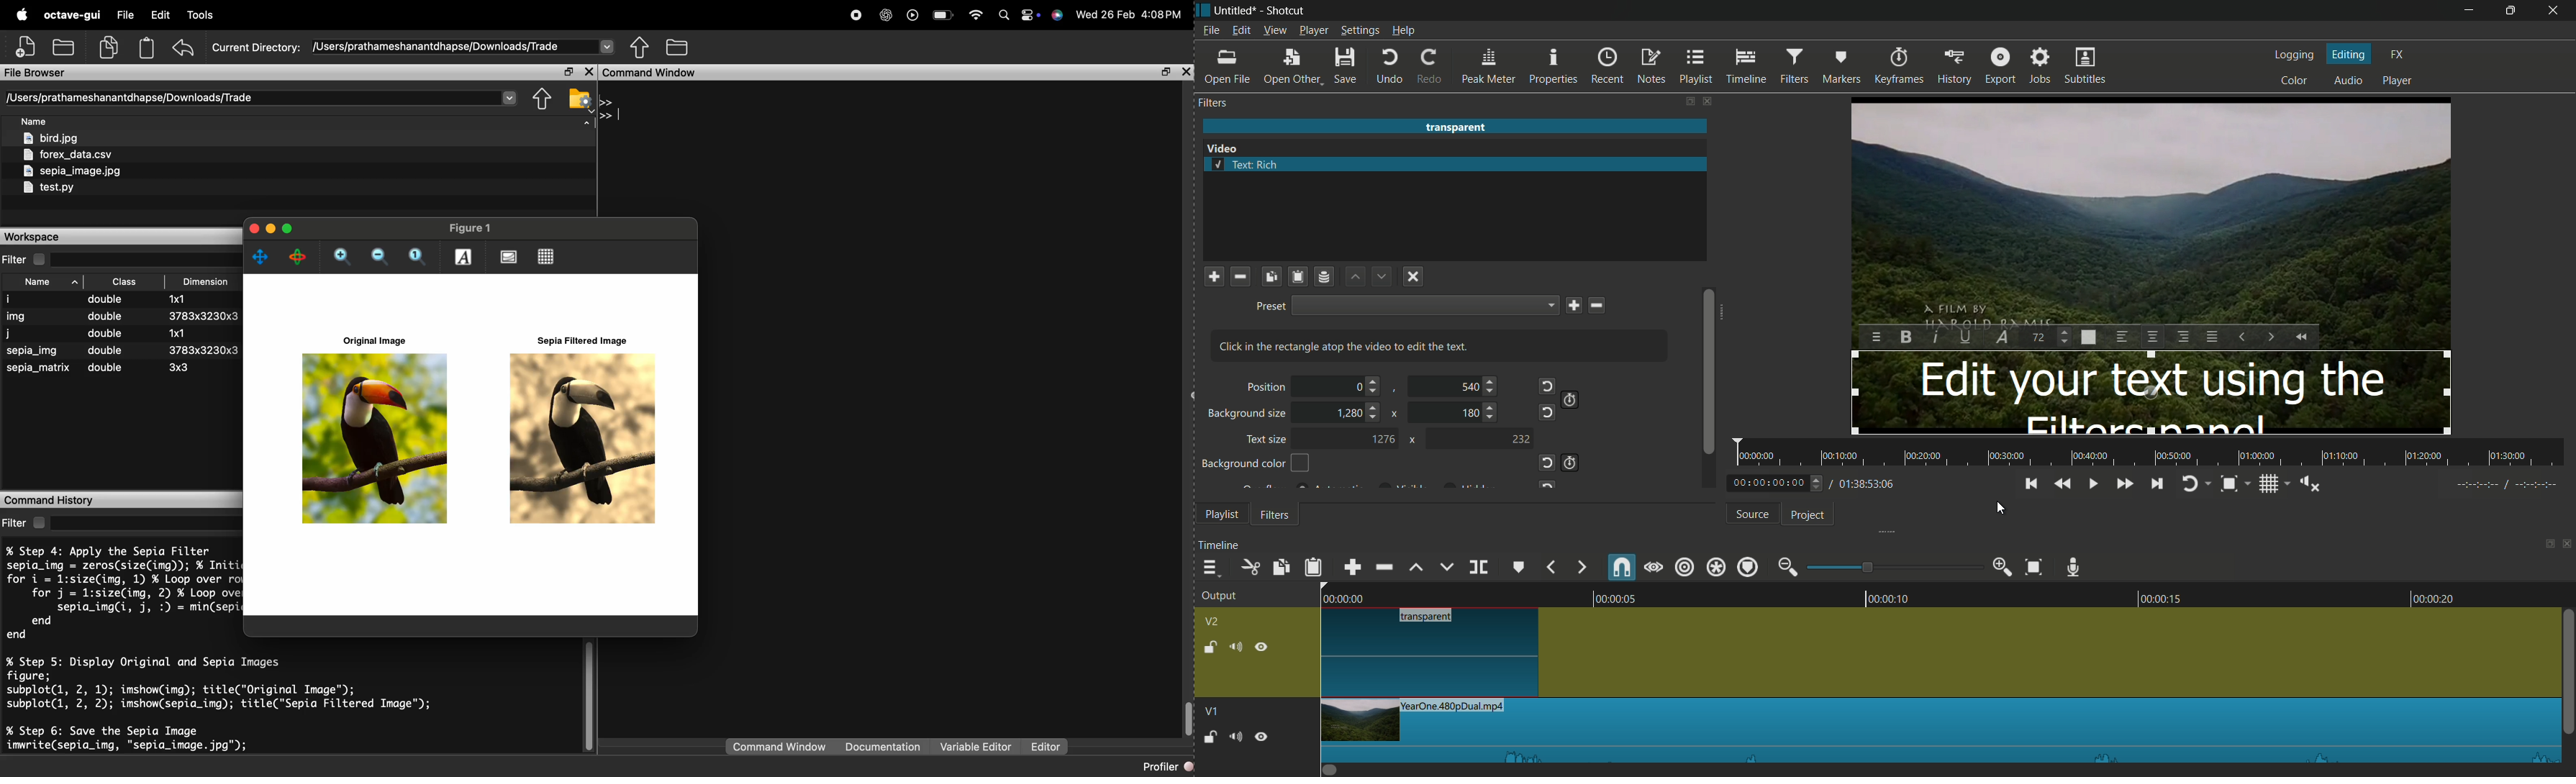  What do you see at coordinates (2241, 337) in the screenshot?
I see `backward` at bounding box center [2241, 337].